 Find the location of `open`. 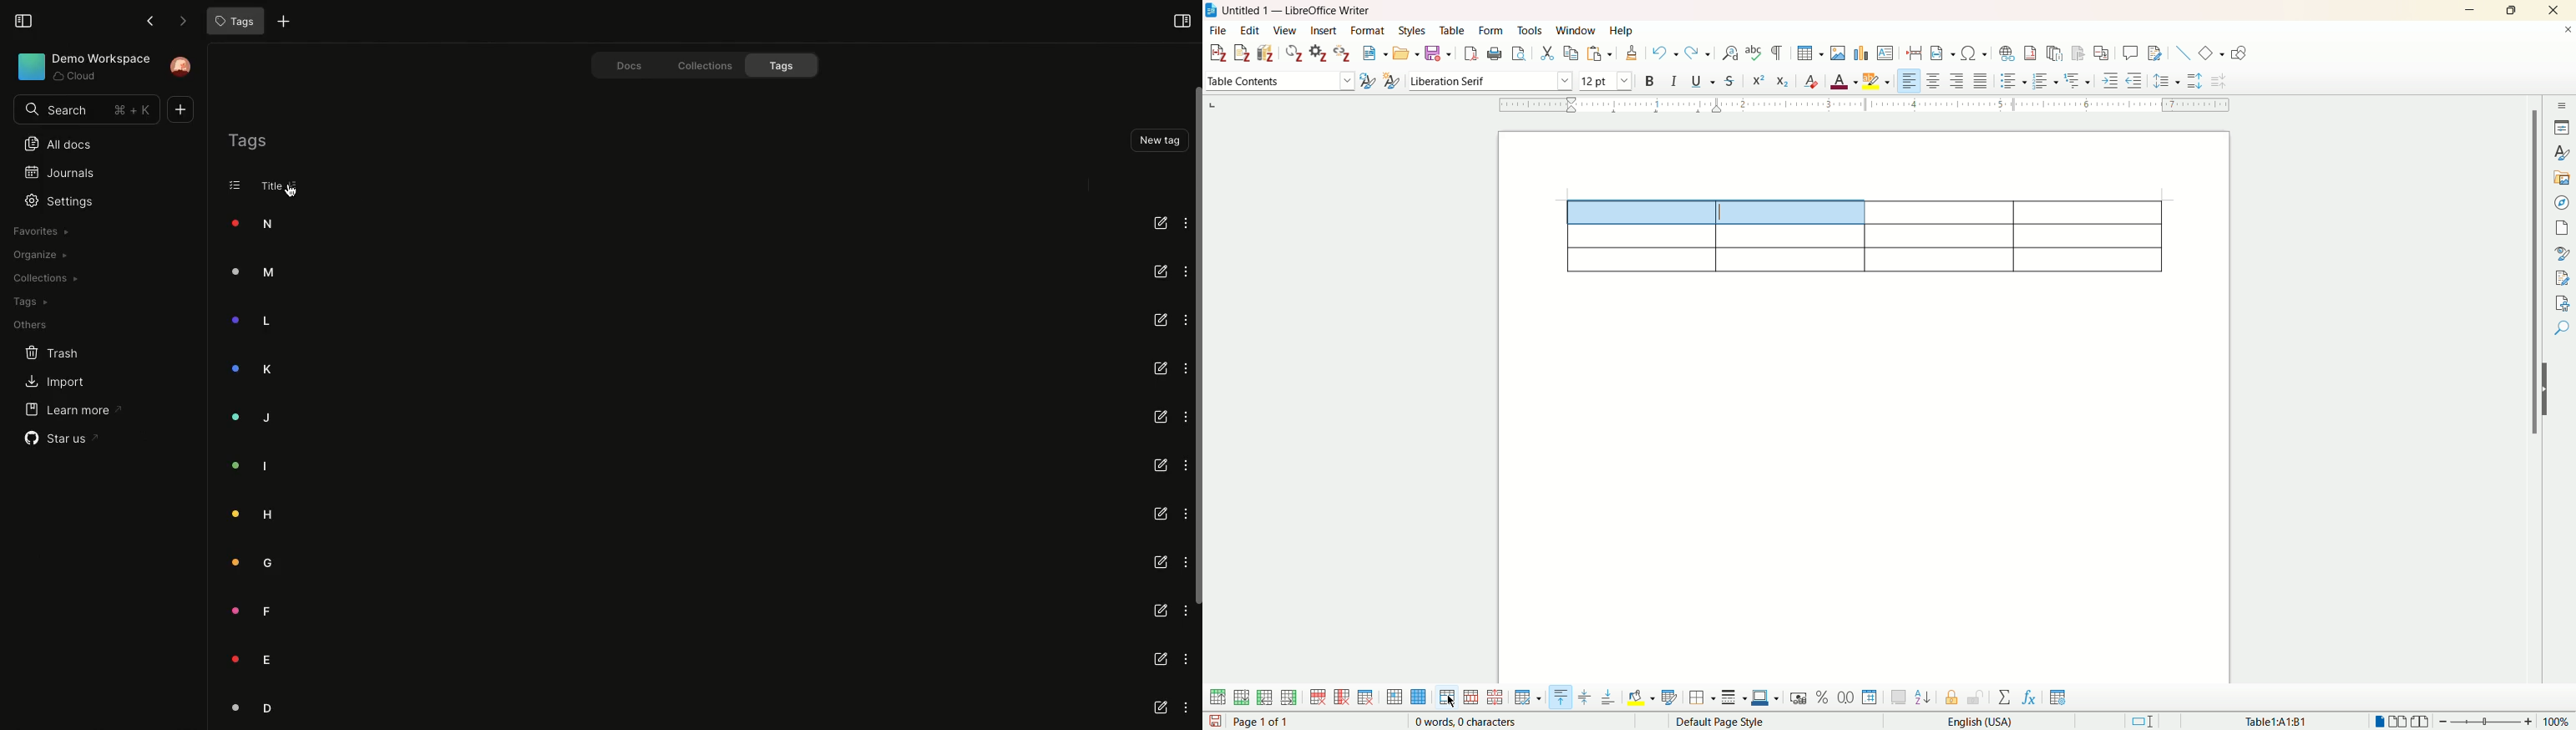

open is located at coordinates (1403, 54).